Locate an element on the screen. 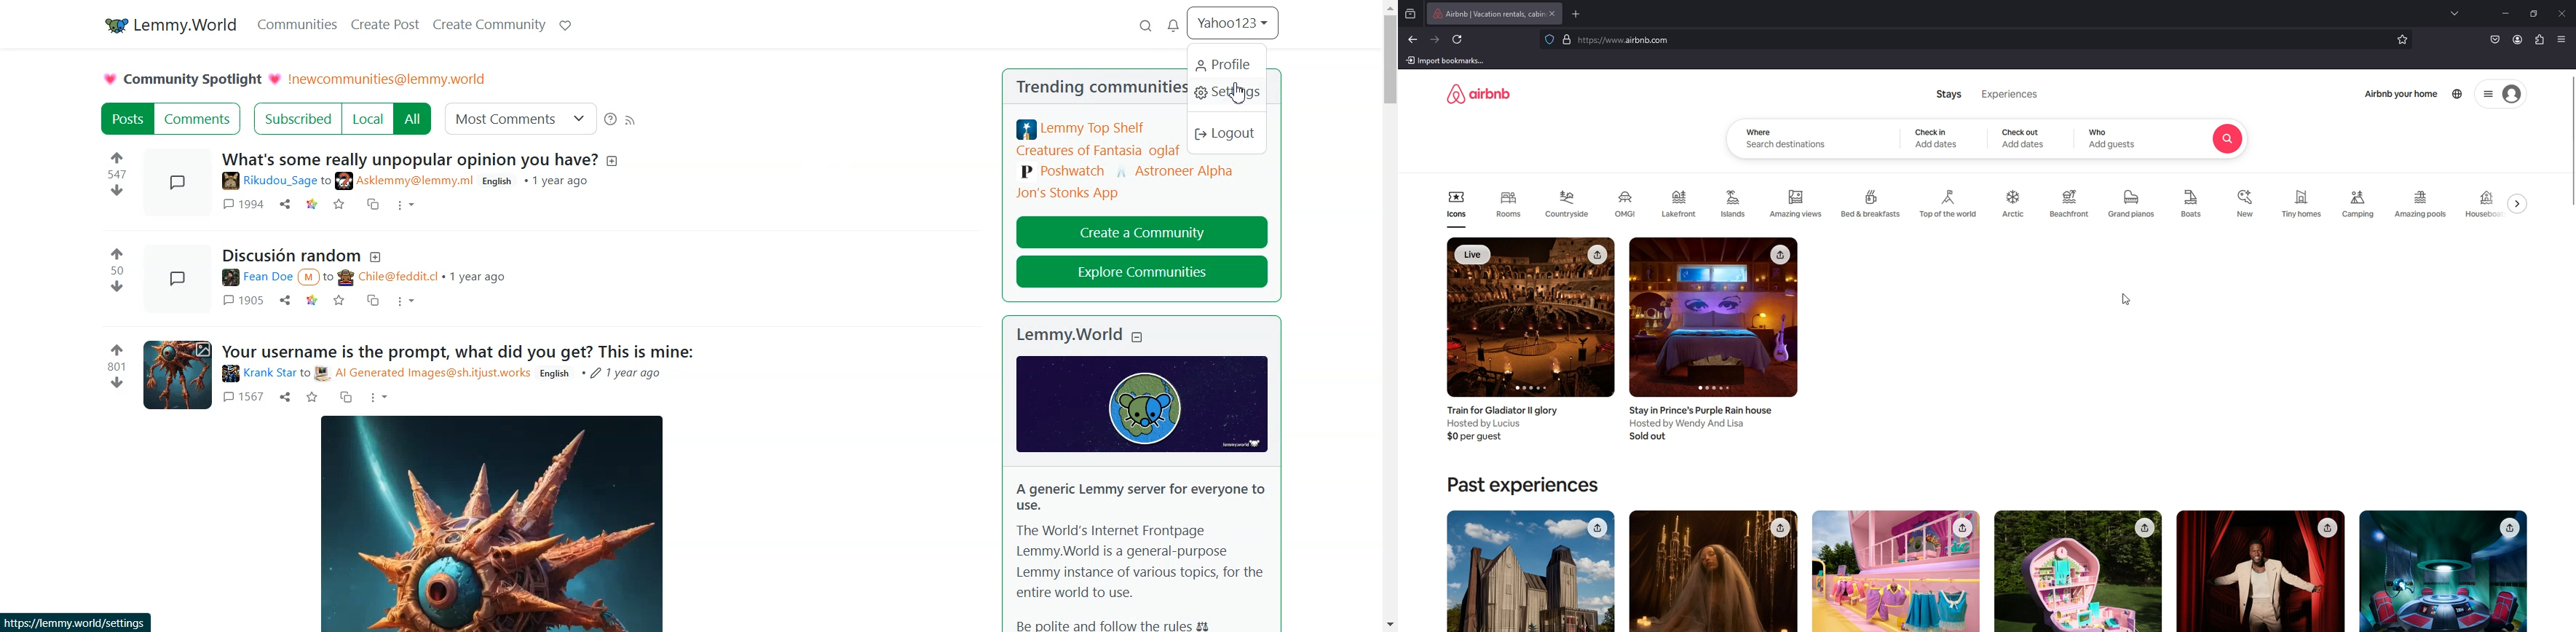 The image size is (2576, 644). 50 is located at coordinates (117, 271).